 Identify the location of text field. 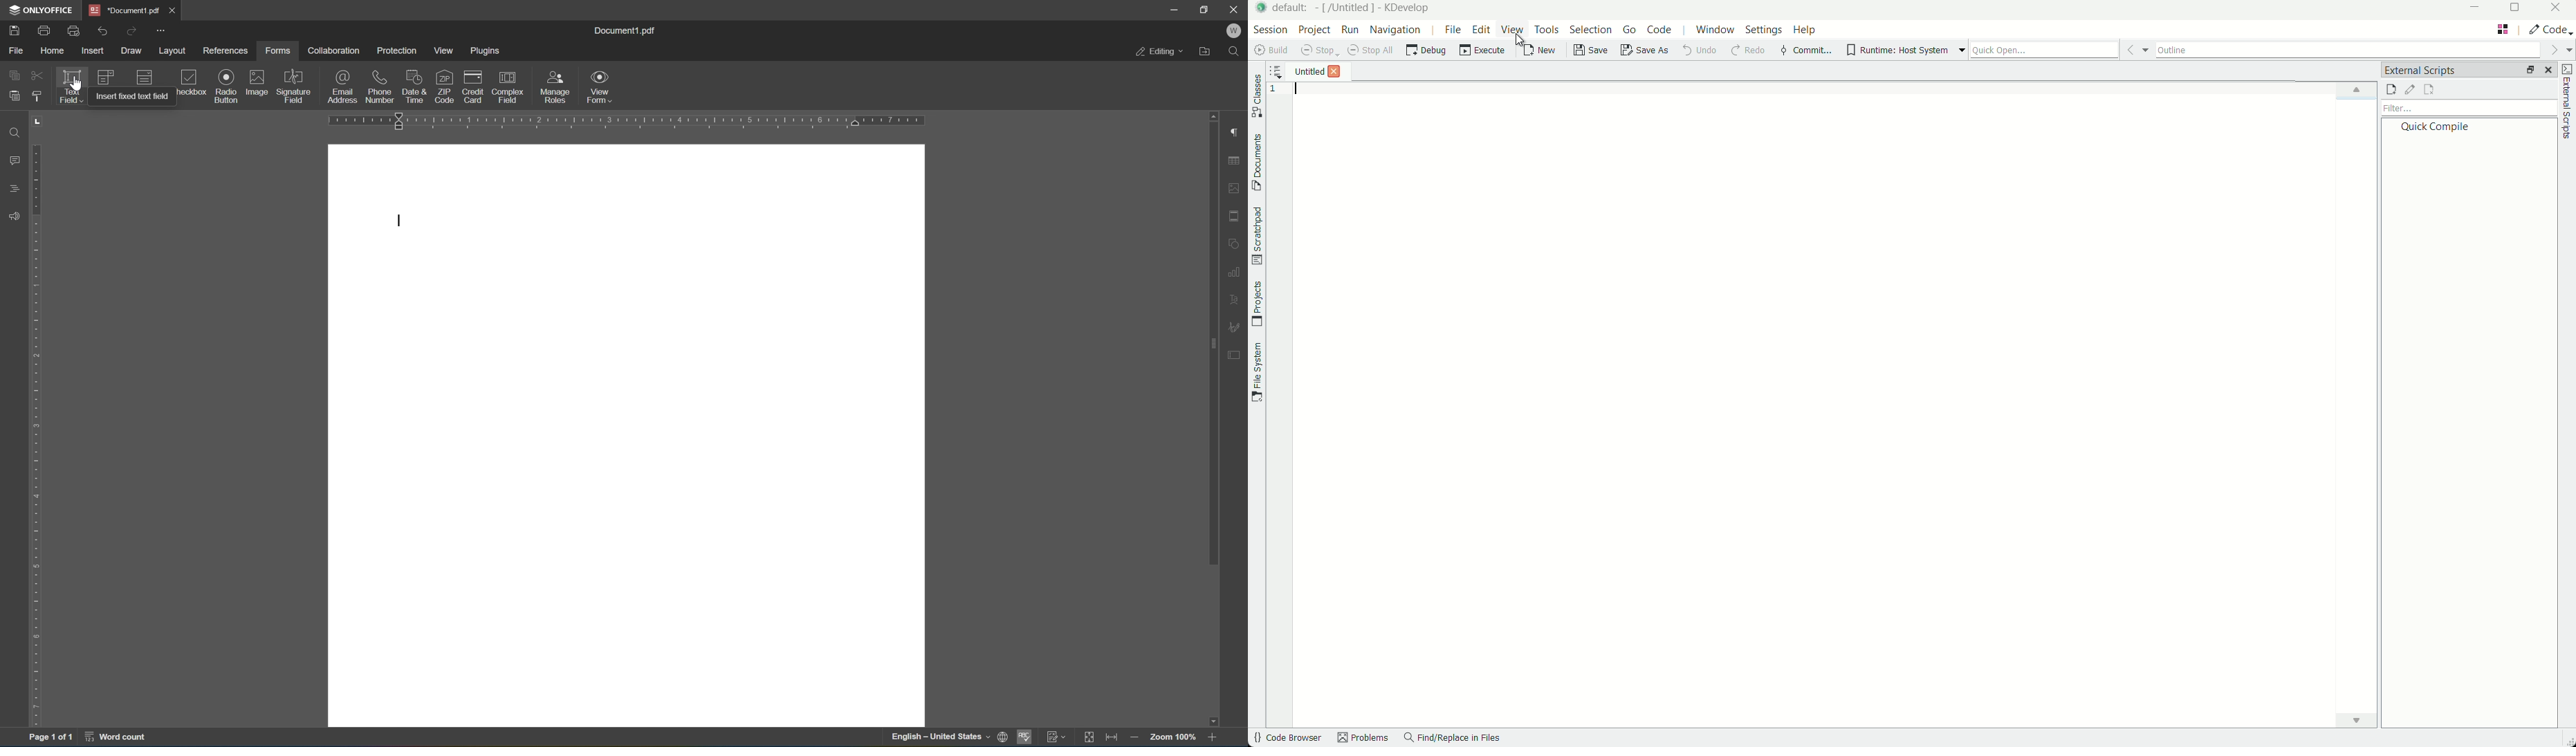
(70, 85).